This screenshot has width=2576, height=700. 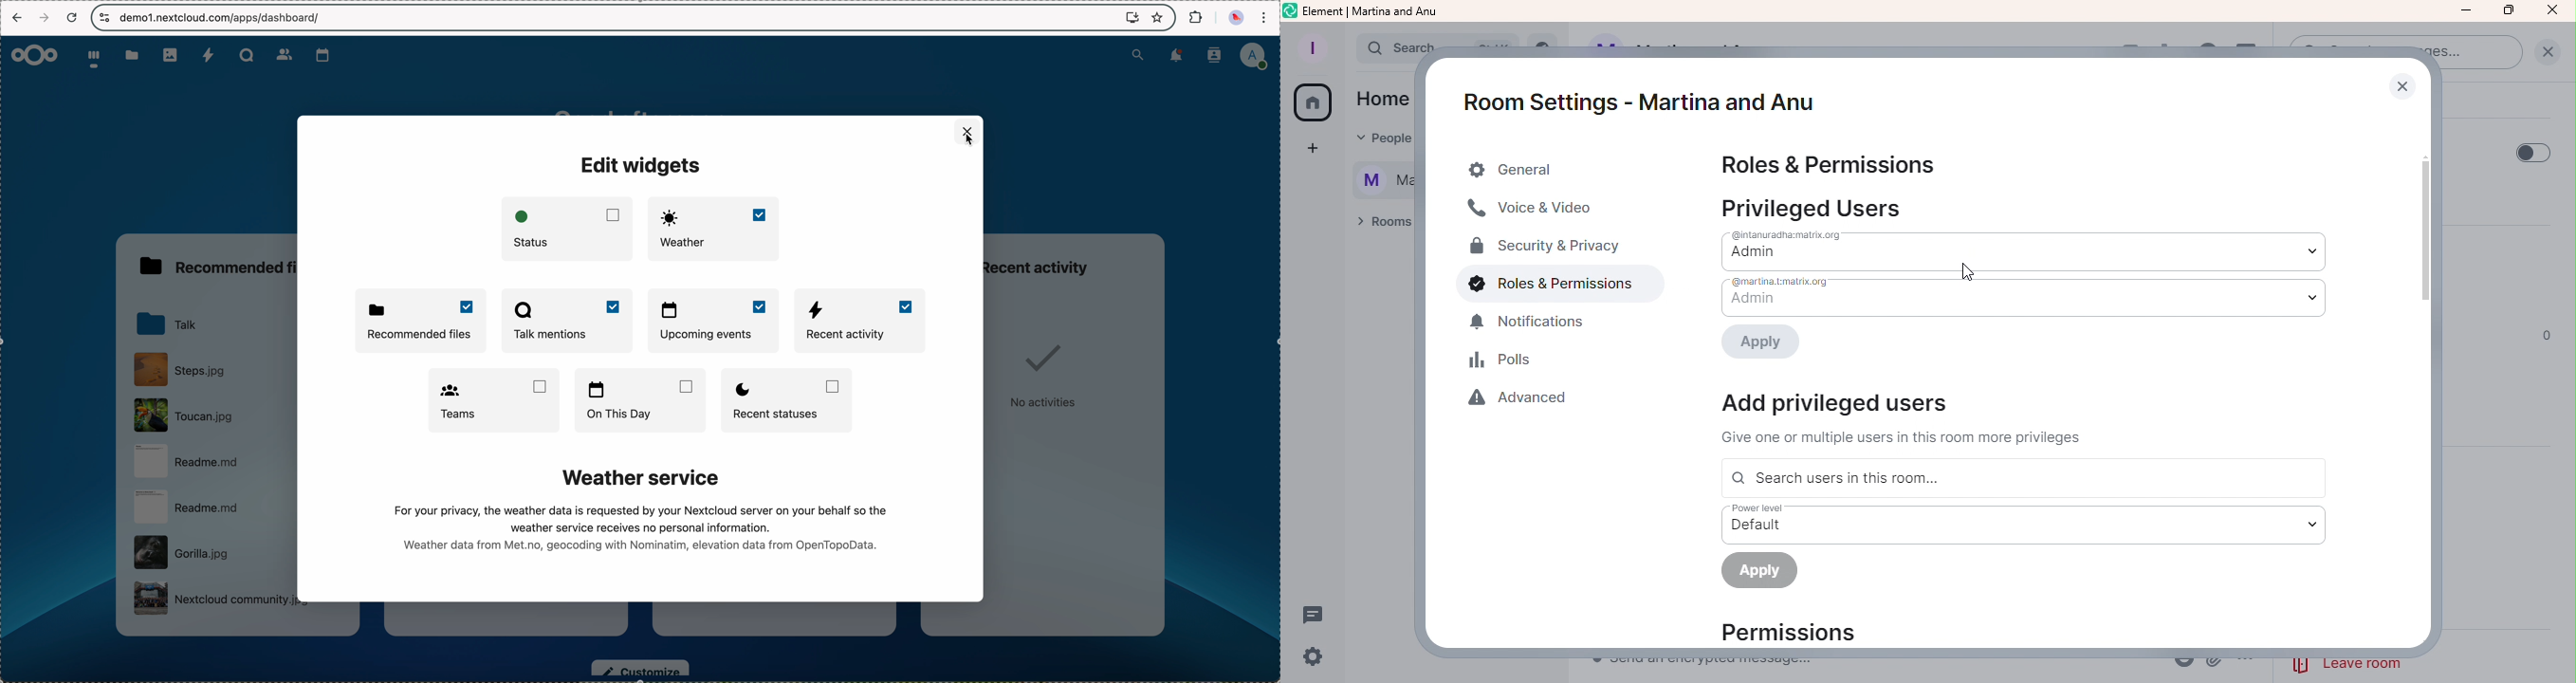 What do you see at coordinates (791, 399) in the screenshot?
I see `recent statuses` at bounding box center [791, 399].